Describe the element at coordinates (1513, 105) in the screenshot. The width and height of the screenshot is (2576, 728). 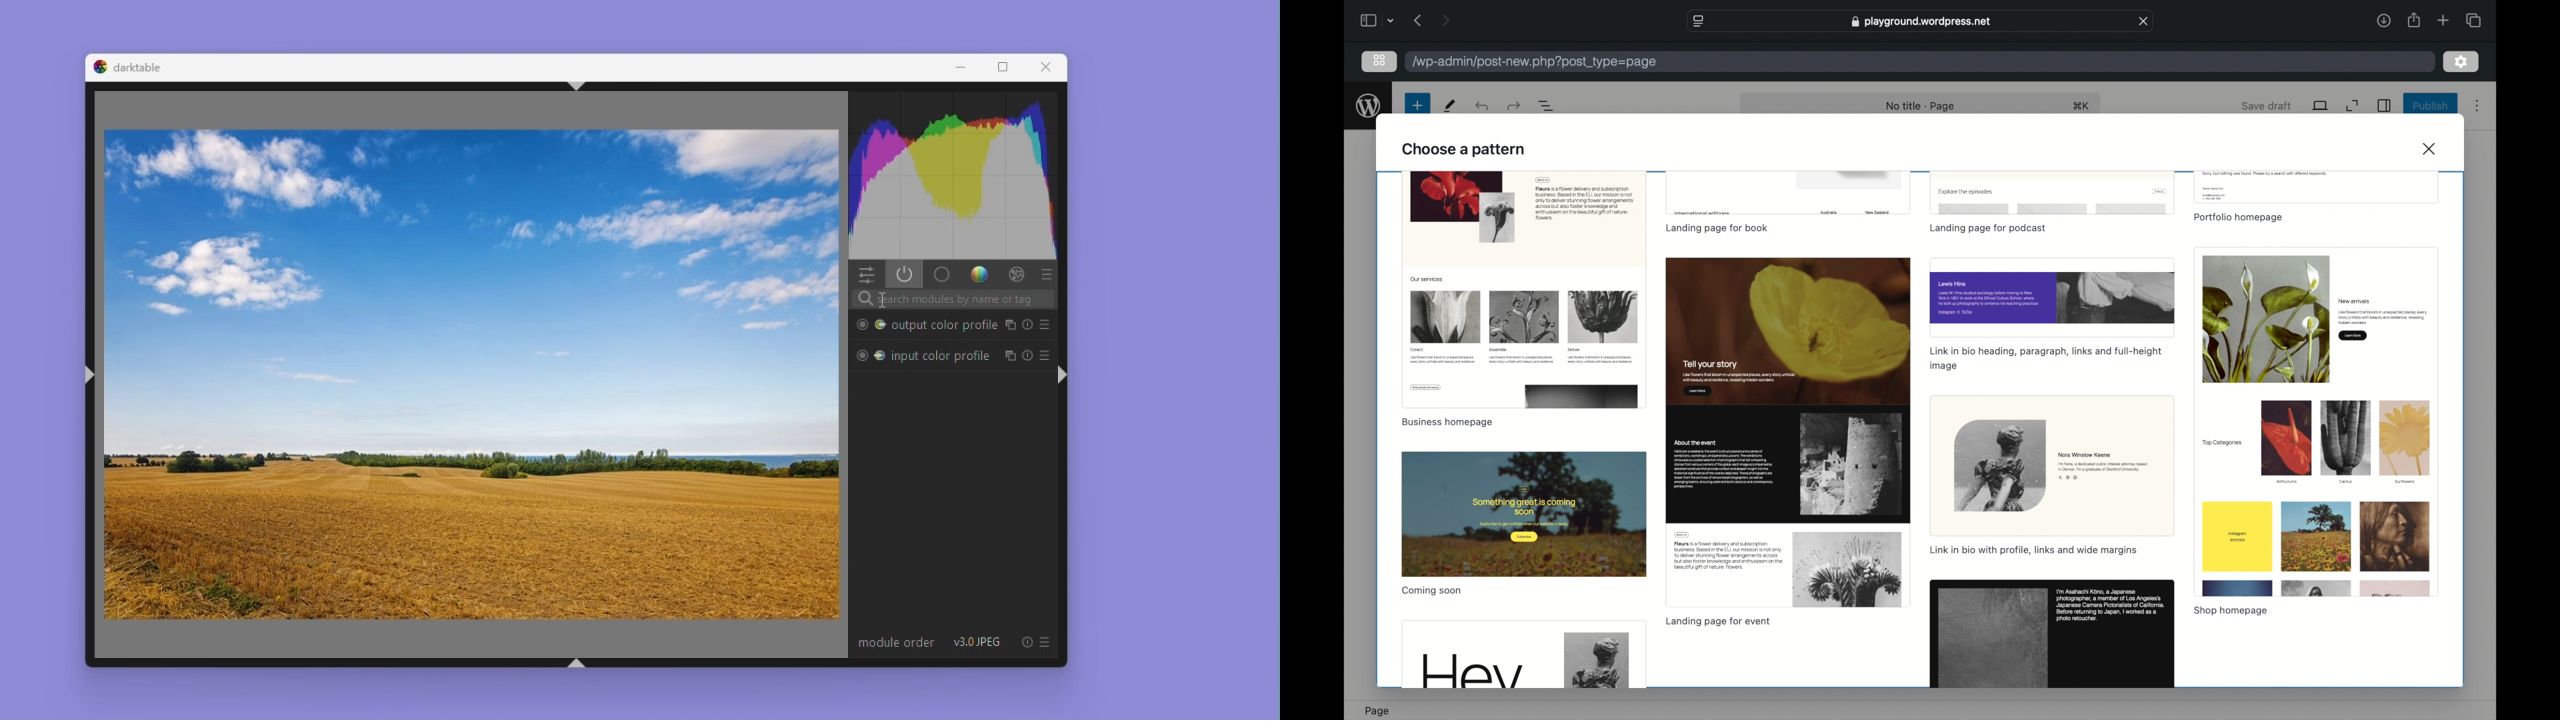
I see `undo` at that location.